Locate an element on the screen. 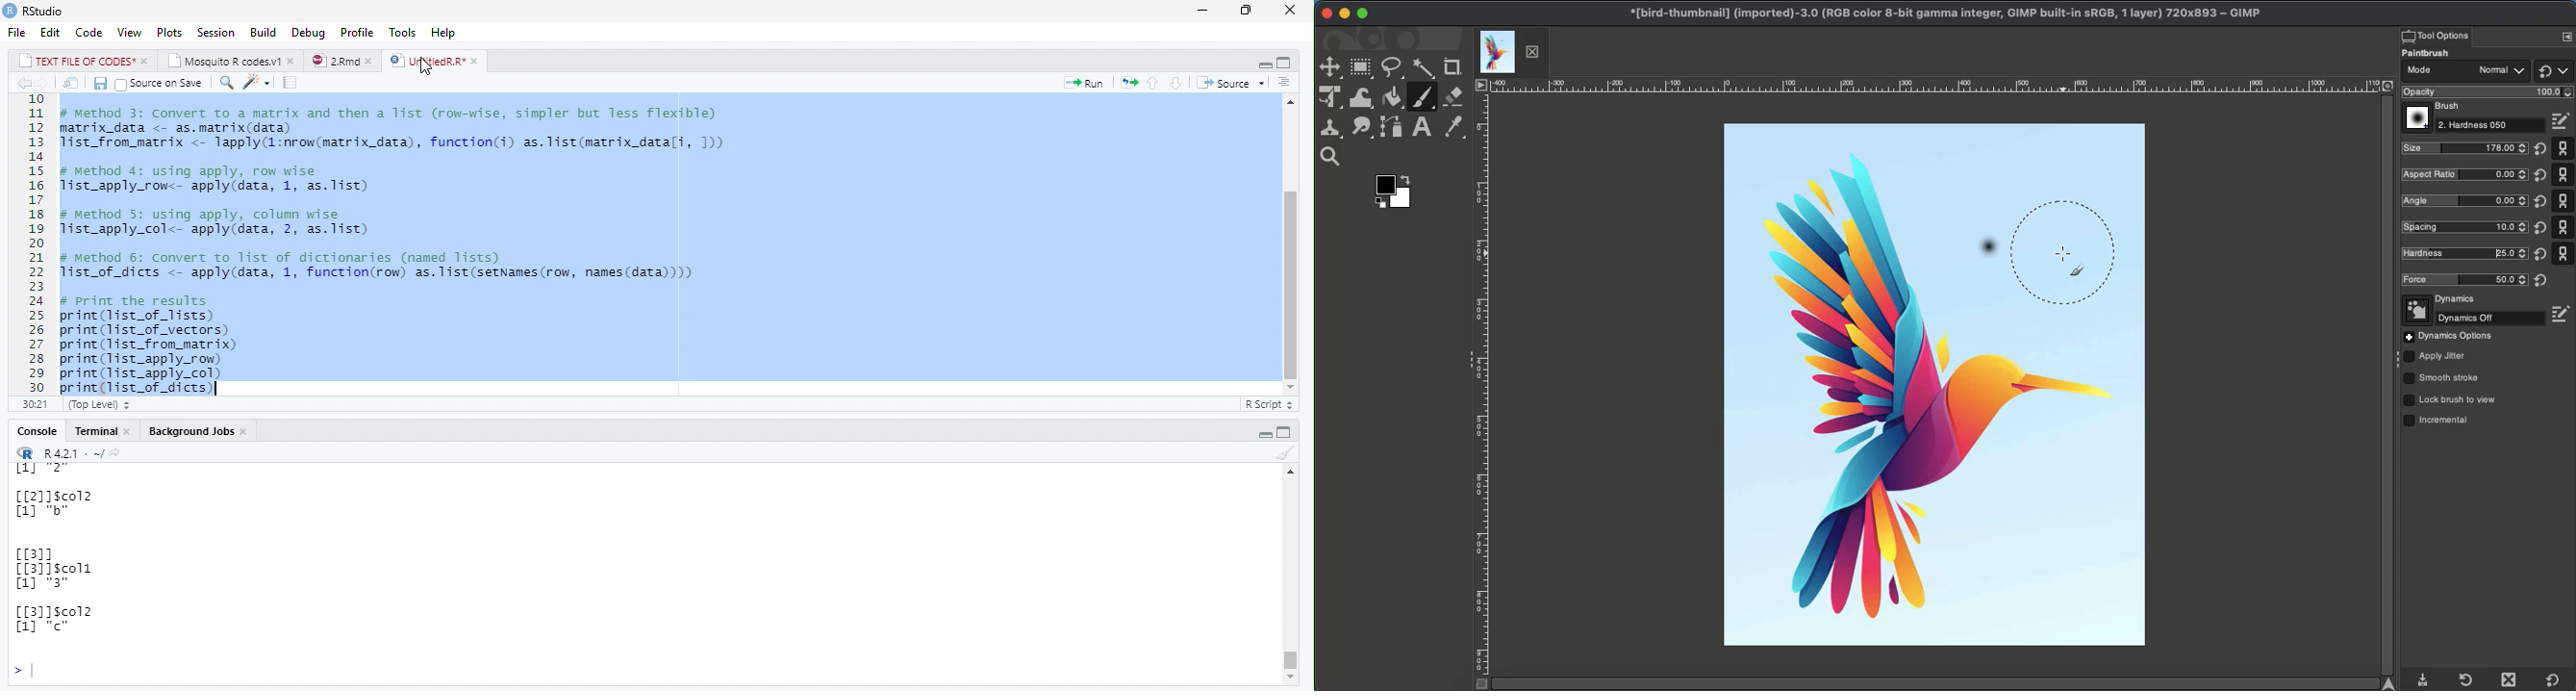 The height and width of the screenshot is (700, 2576). Close is located at coordinates (1291, 10).